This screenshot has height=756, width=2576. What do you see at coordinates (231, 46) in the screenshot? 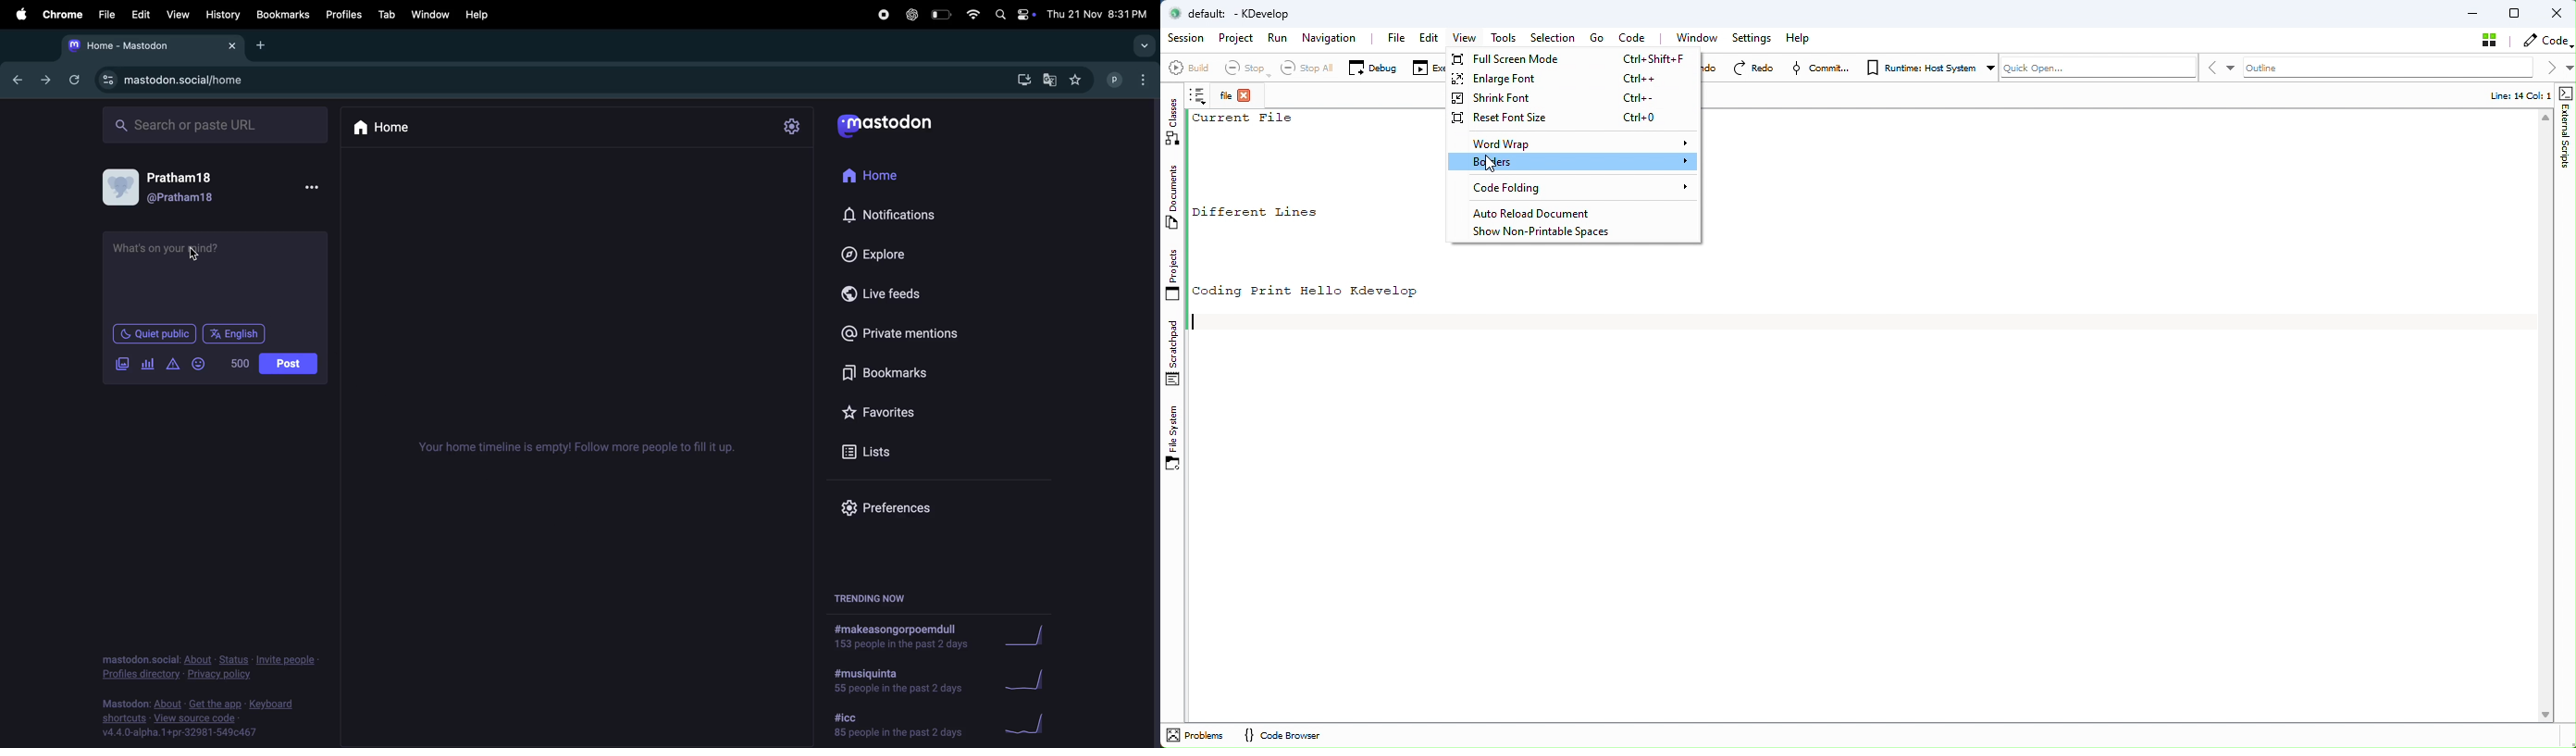
I see `close` at bounding box center [231, 46].